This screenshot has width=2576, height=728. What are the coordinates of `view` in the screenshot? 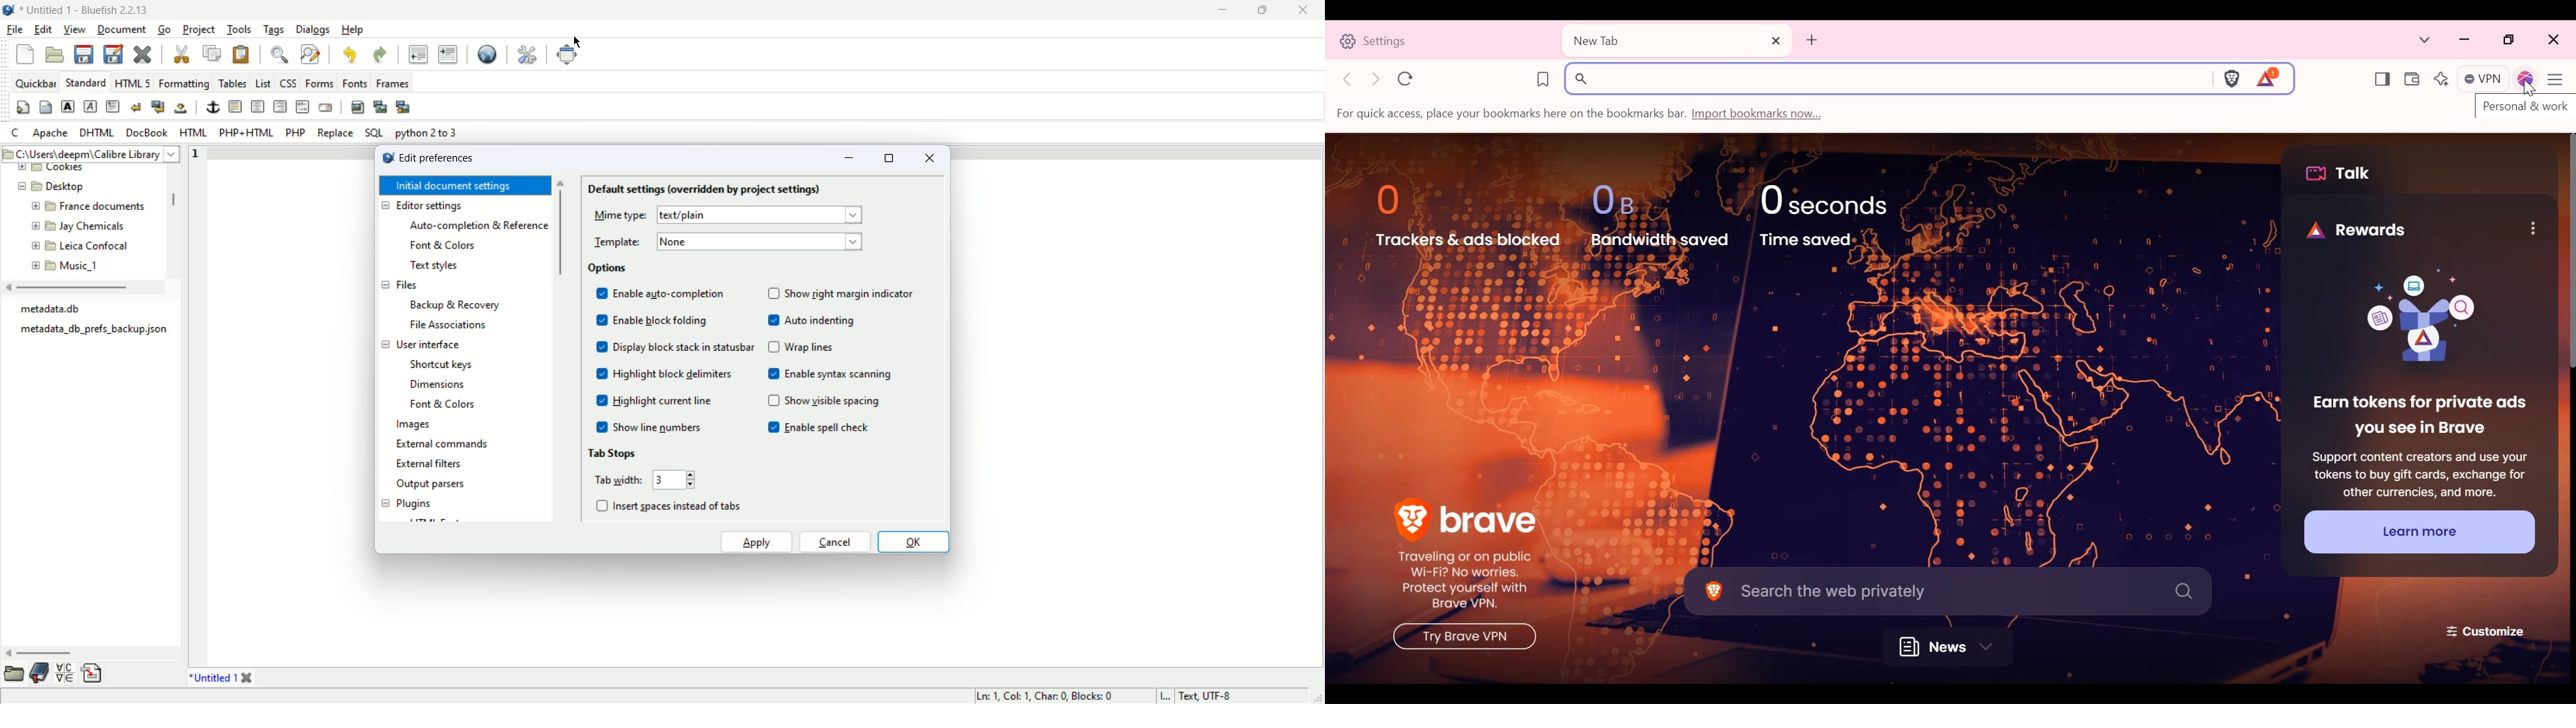 It's located at (75, 29).